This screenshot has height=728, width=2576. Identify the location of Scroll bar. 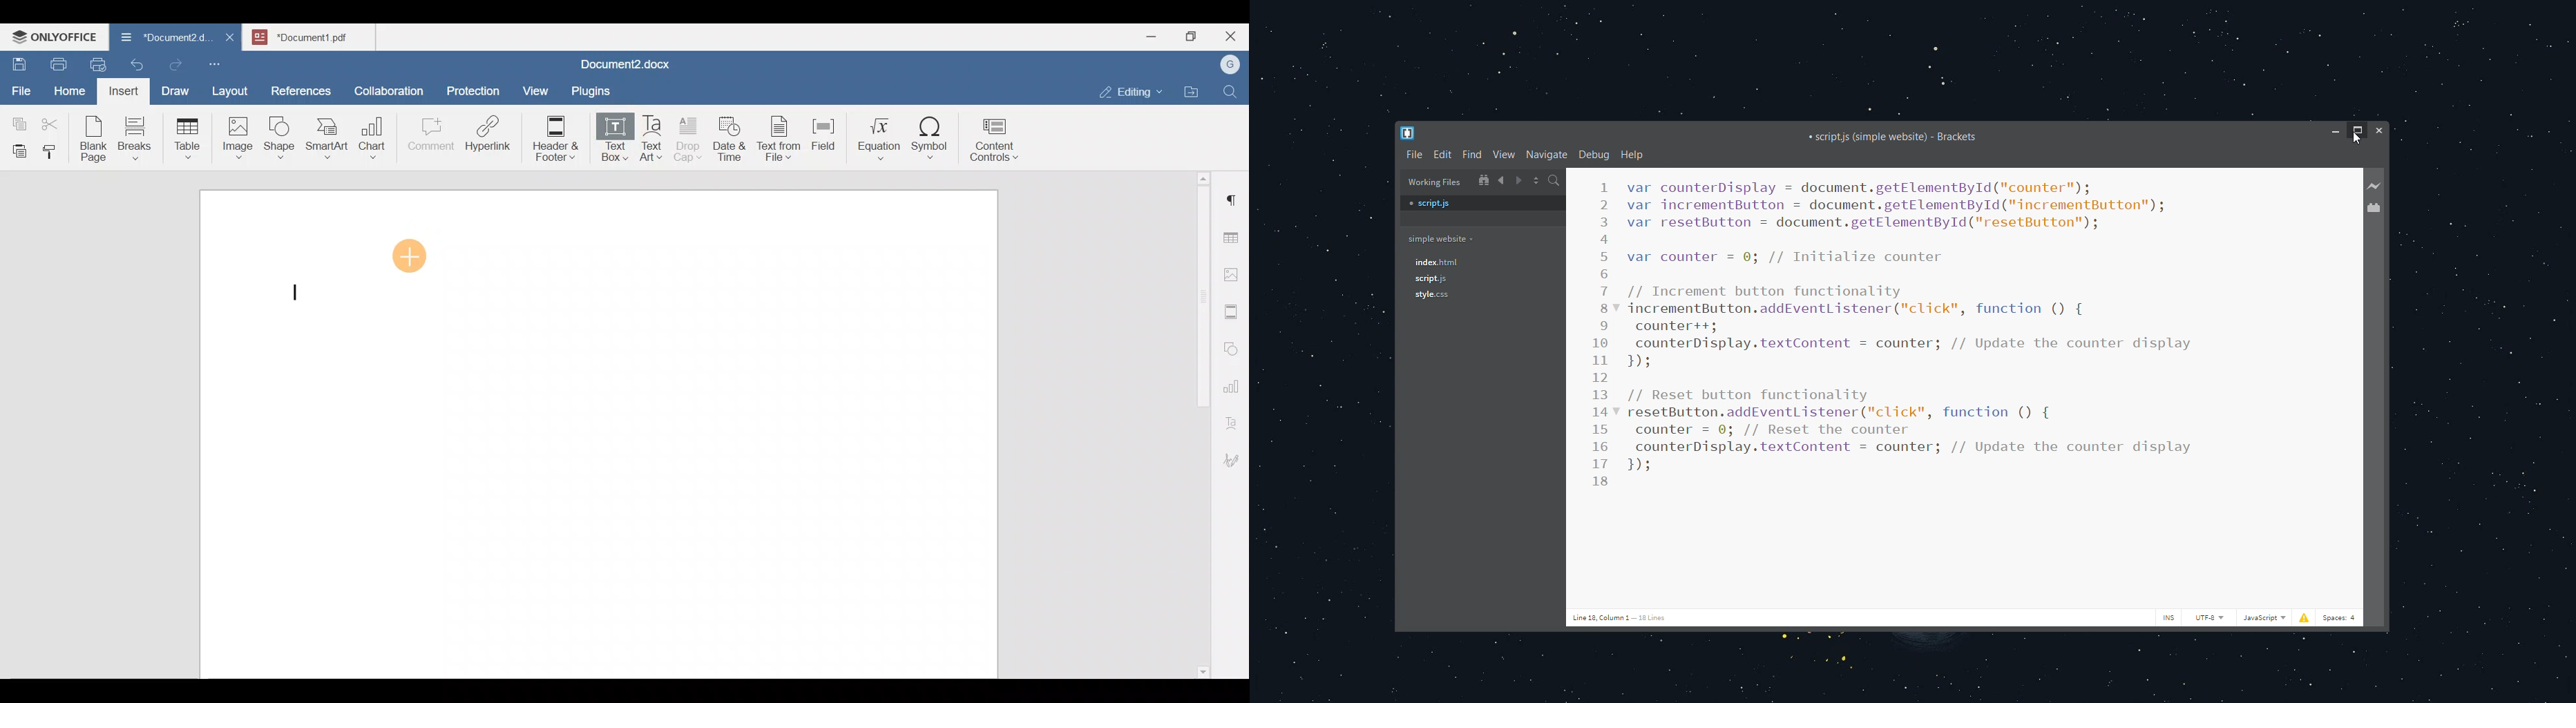
(1199, 422).